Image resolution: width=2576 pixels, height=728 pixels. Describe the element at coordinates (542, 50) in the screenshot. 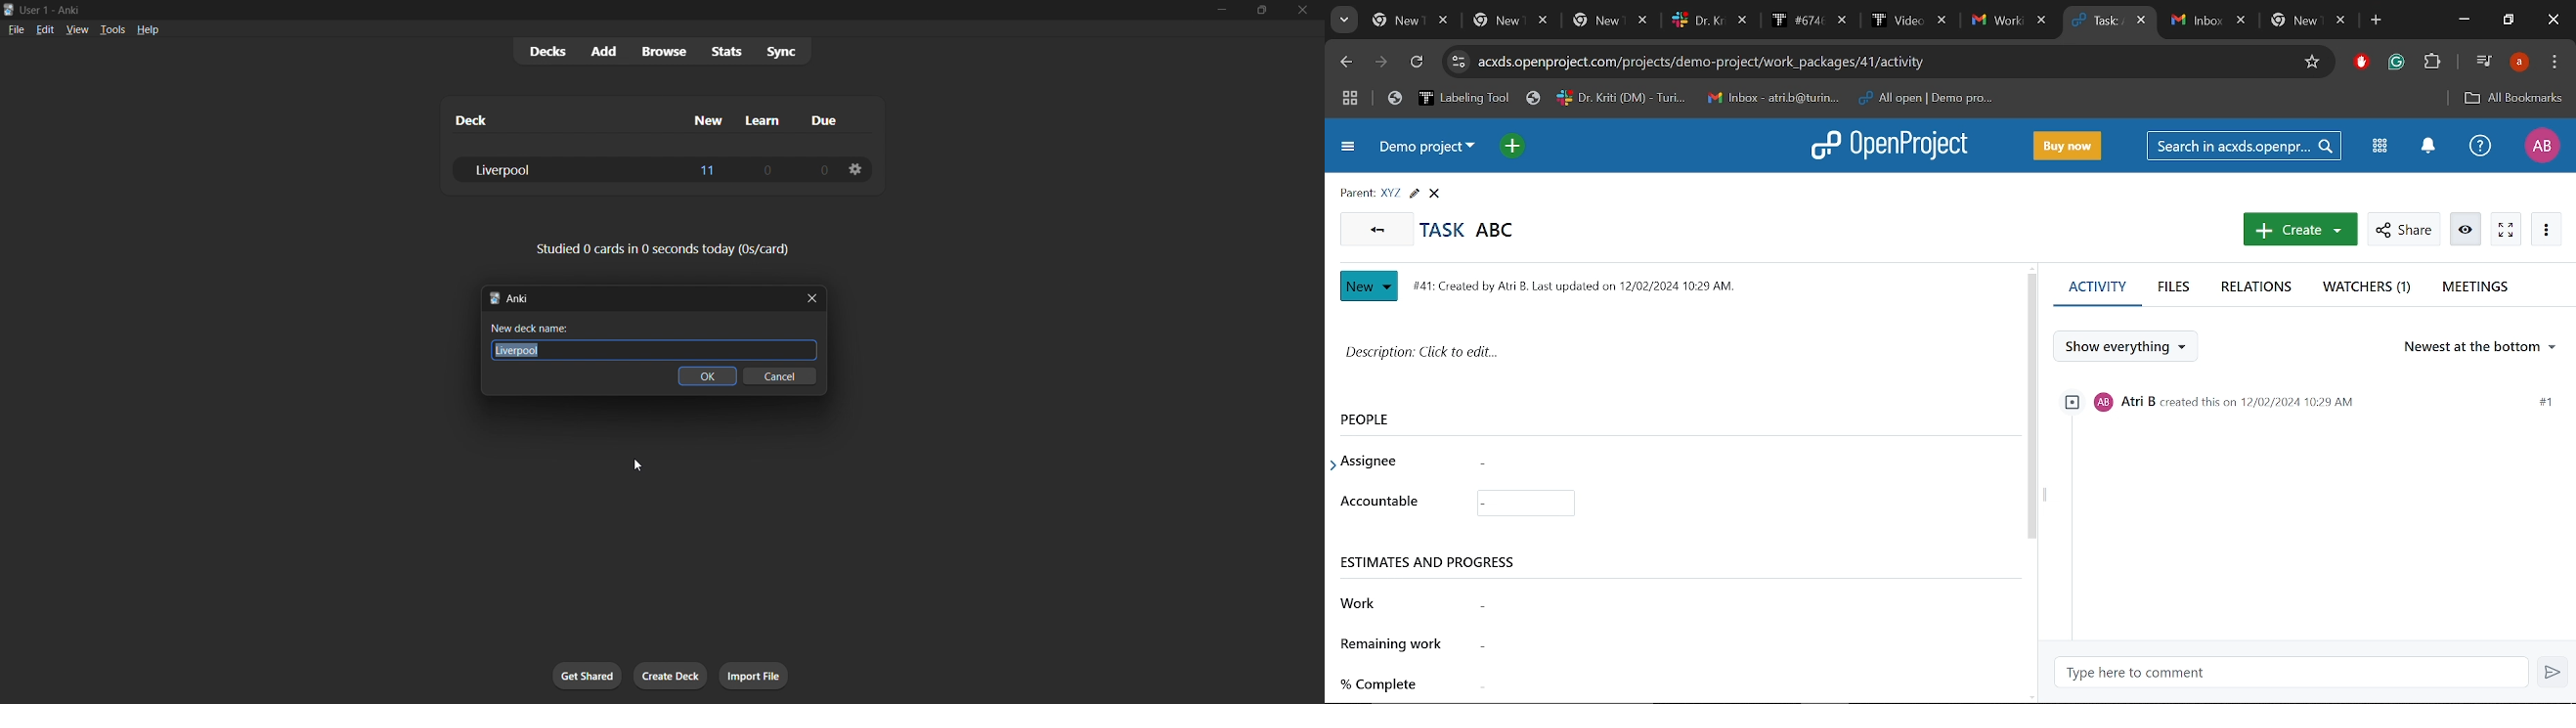

I see `decks` at that location.